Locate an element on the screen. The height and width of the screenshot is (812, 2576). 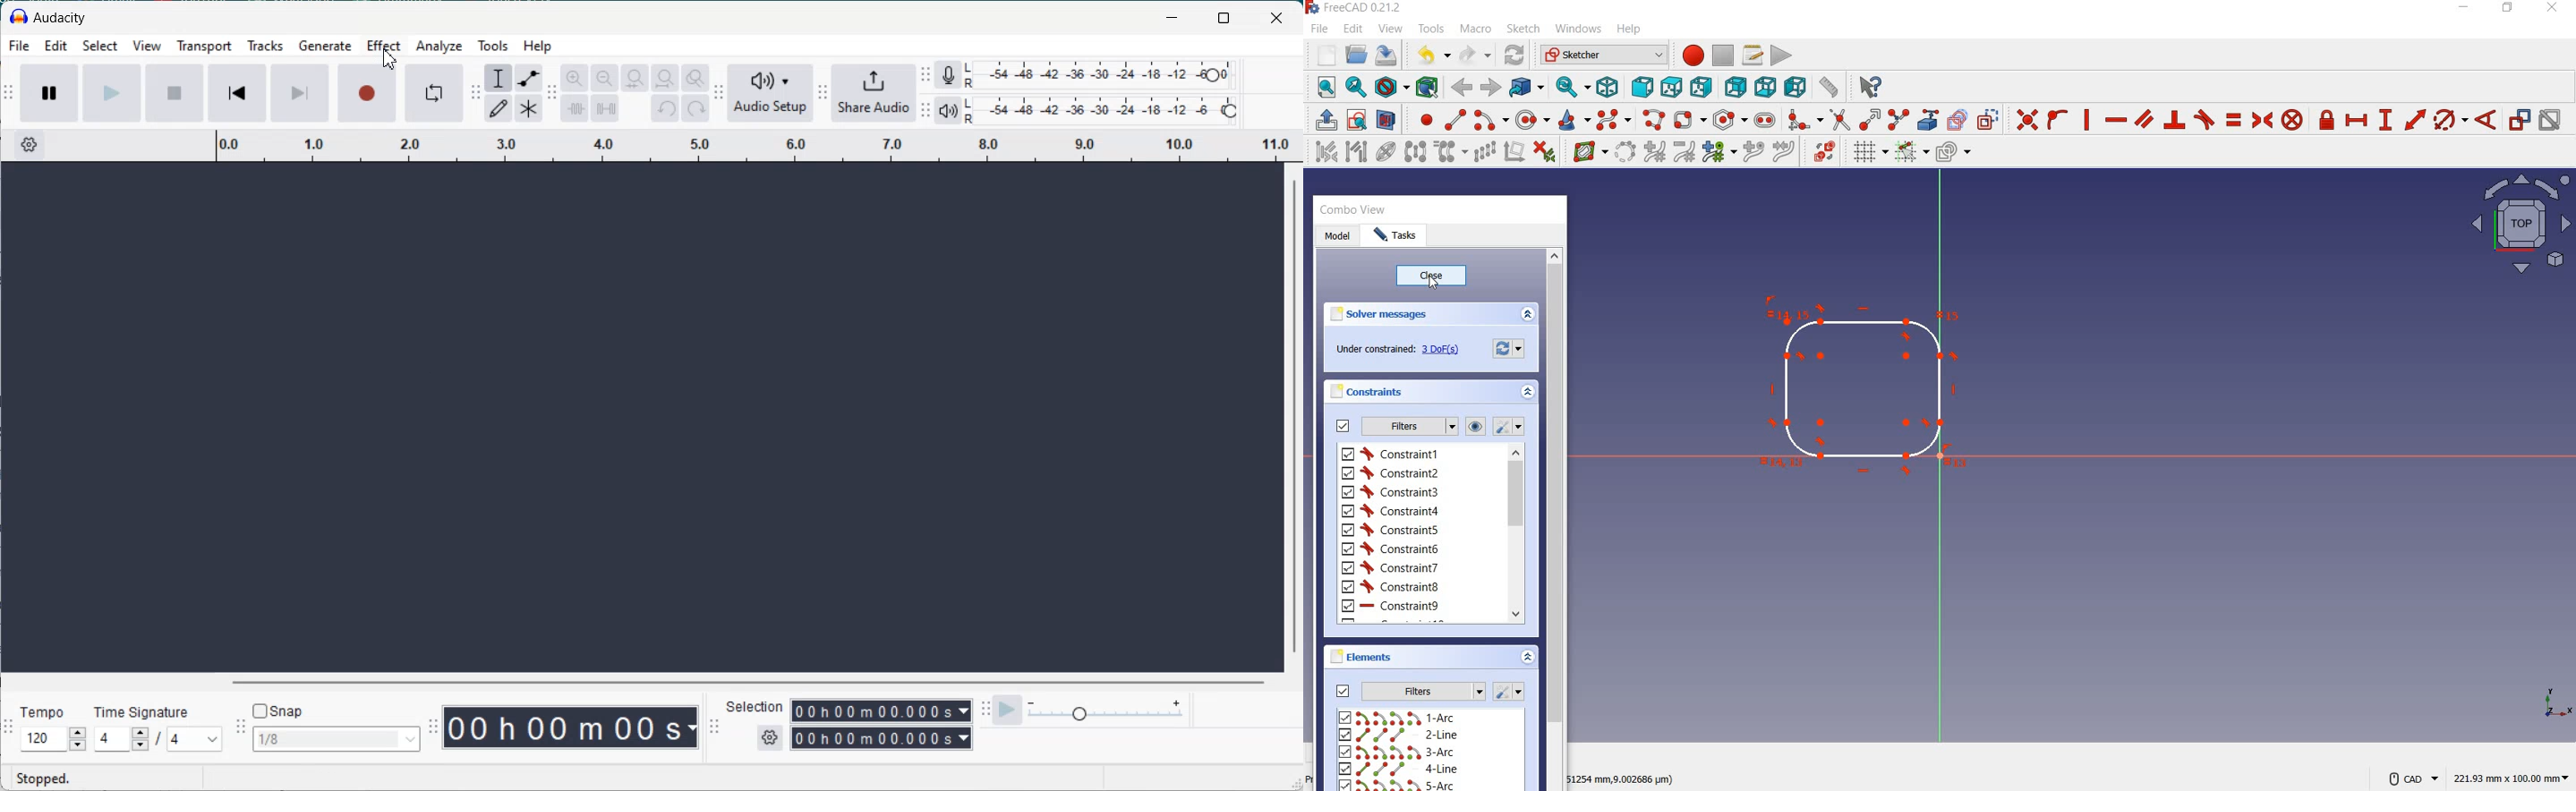
refresh is located at coordinates (1515, 54).